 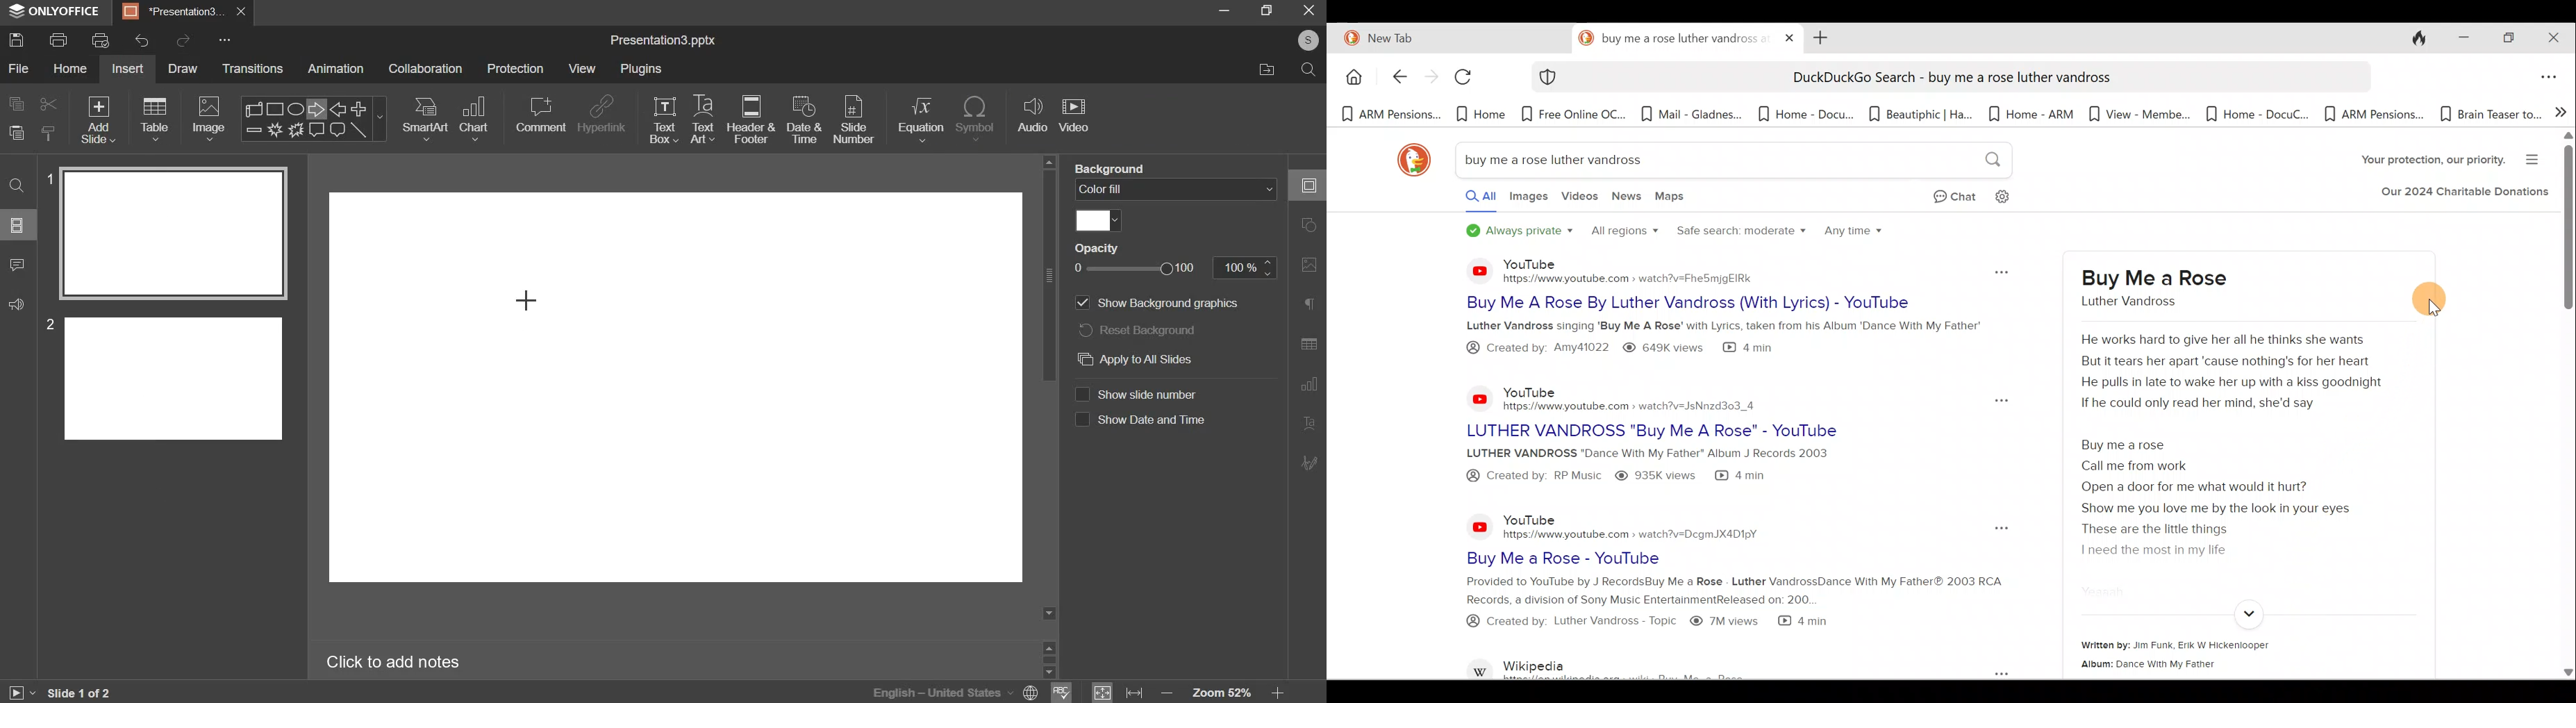 What do you see at coordinates (171, 14) in the screenshot?
I see `Presentation3` at bounding box center [171, 14].